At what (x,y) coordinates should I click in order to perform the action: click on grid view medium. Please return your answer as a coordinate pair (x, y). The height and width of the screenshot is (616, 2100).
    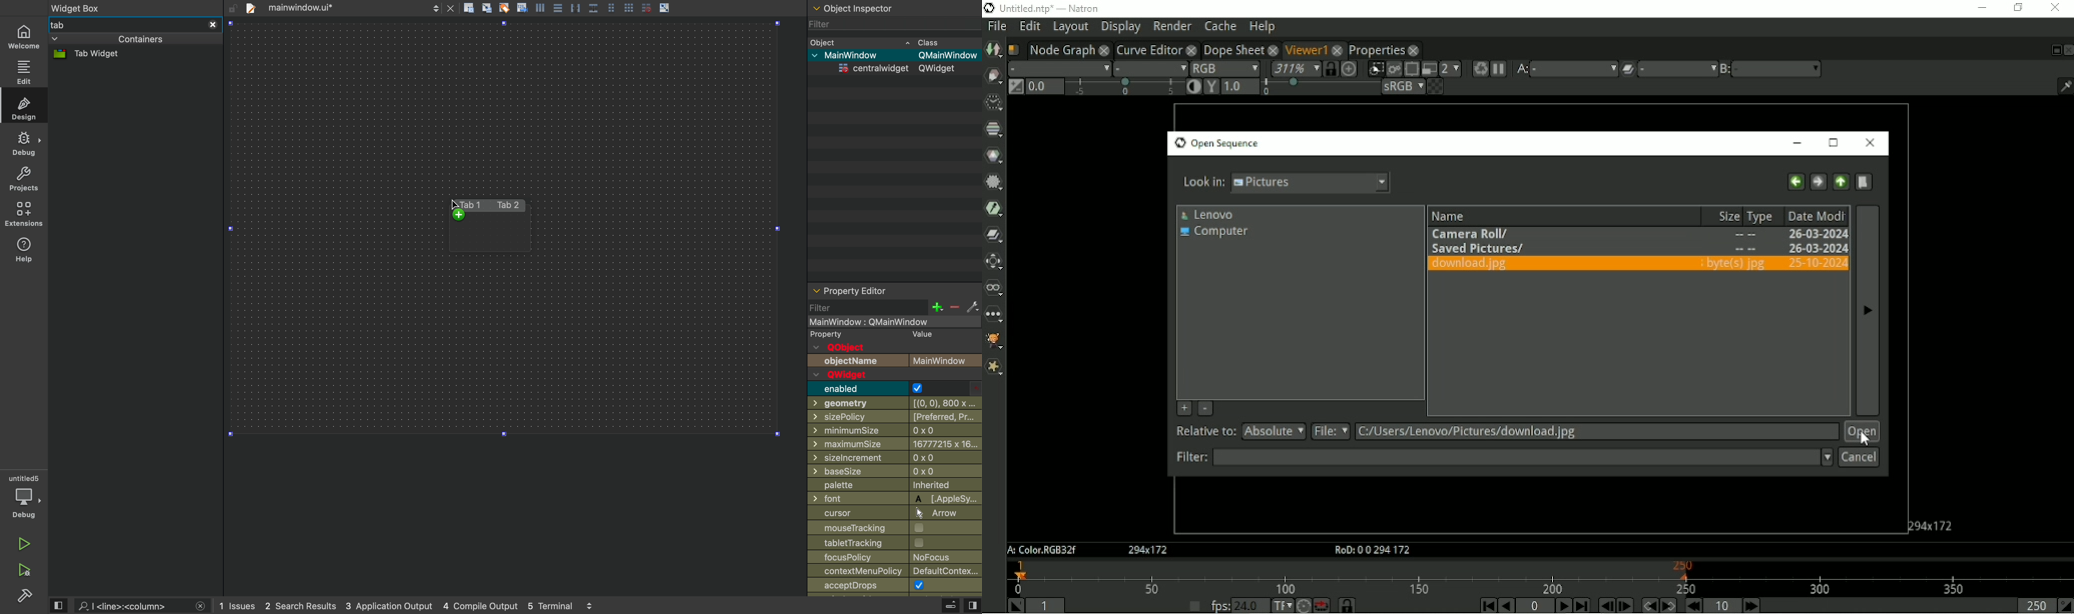
    Looking at the image, I should click on (612, 8).